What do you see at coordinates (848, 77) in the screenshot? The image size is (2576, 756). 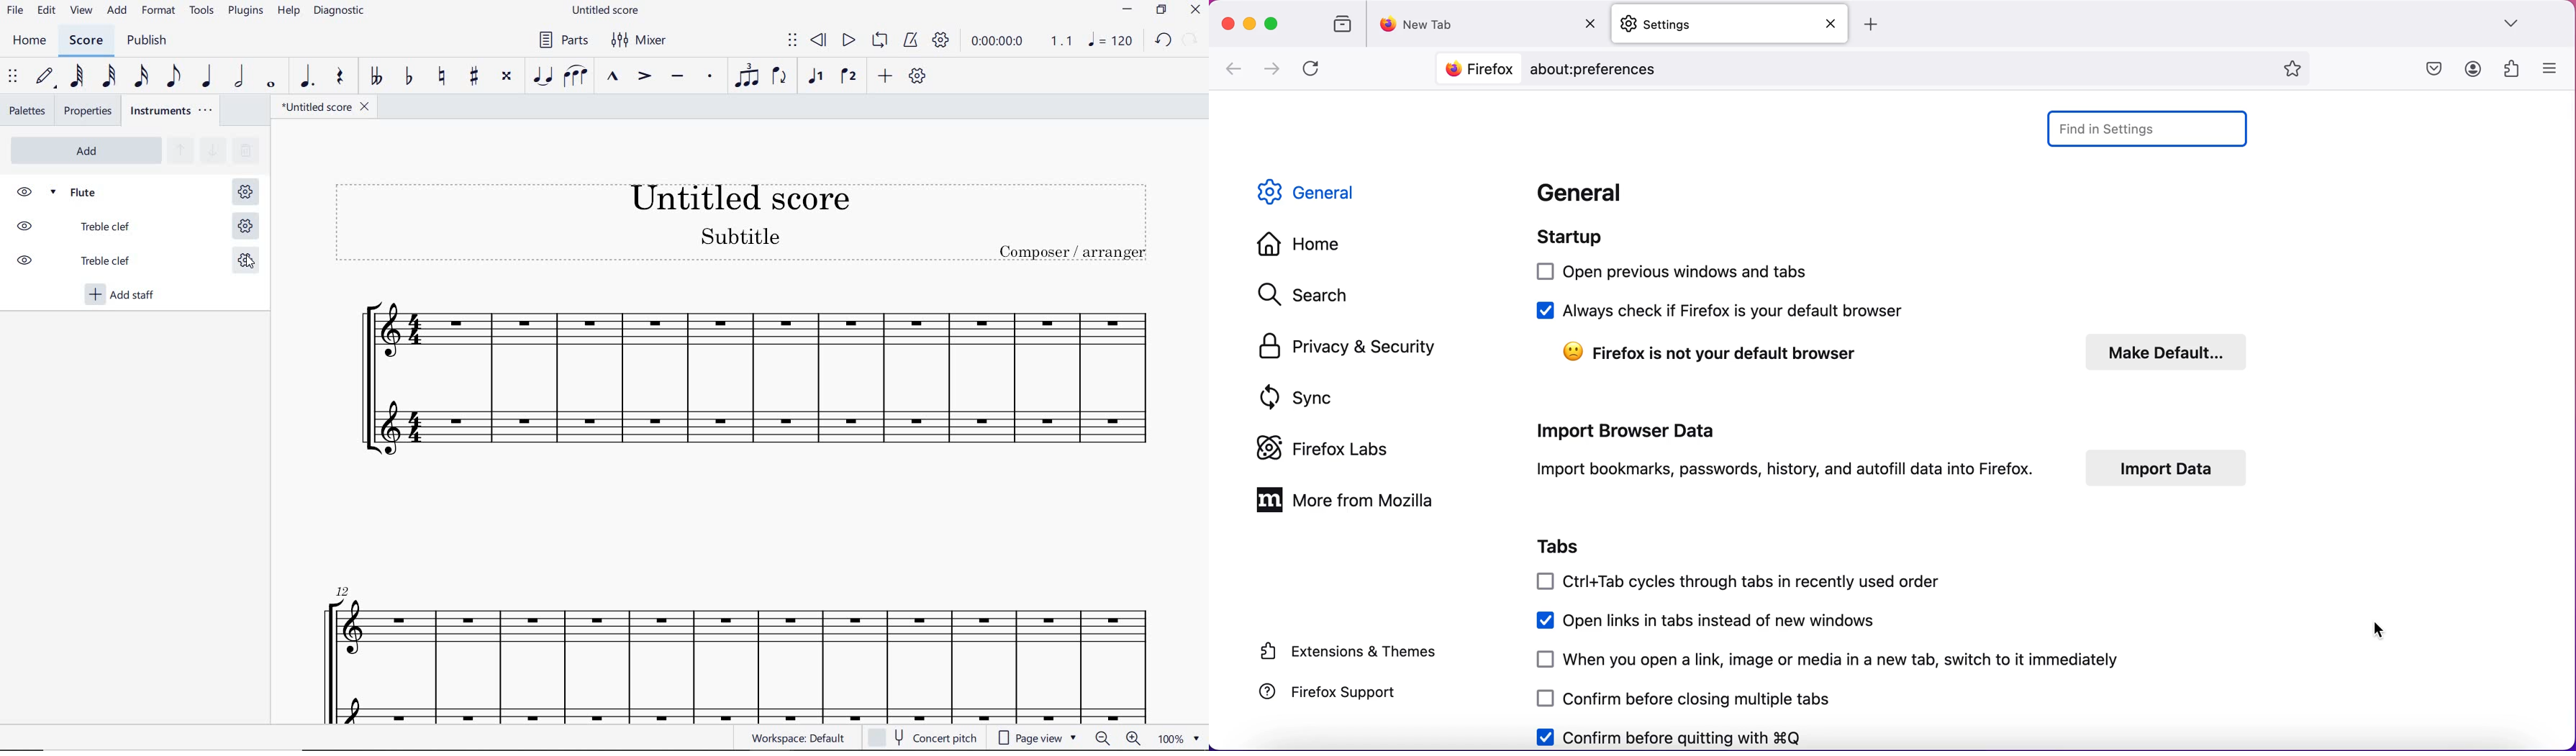 I see `VOICE 2` at bounding box center [848, 77].